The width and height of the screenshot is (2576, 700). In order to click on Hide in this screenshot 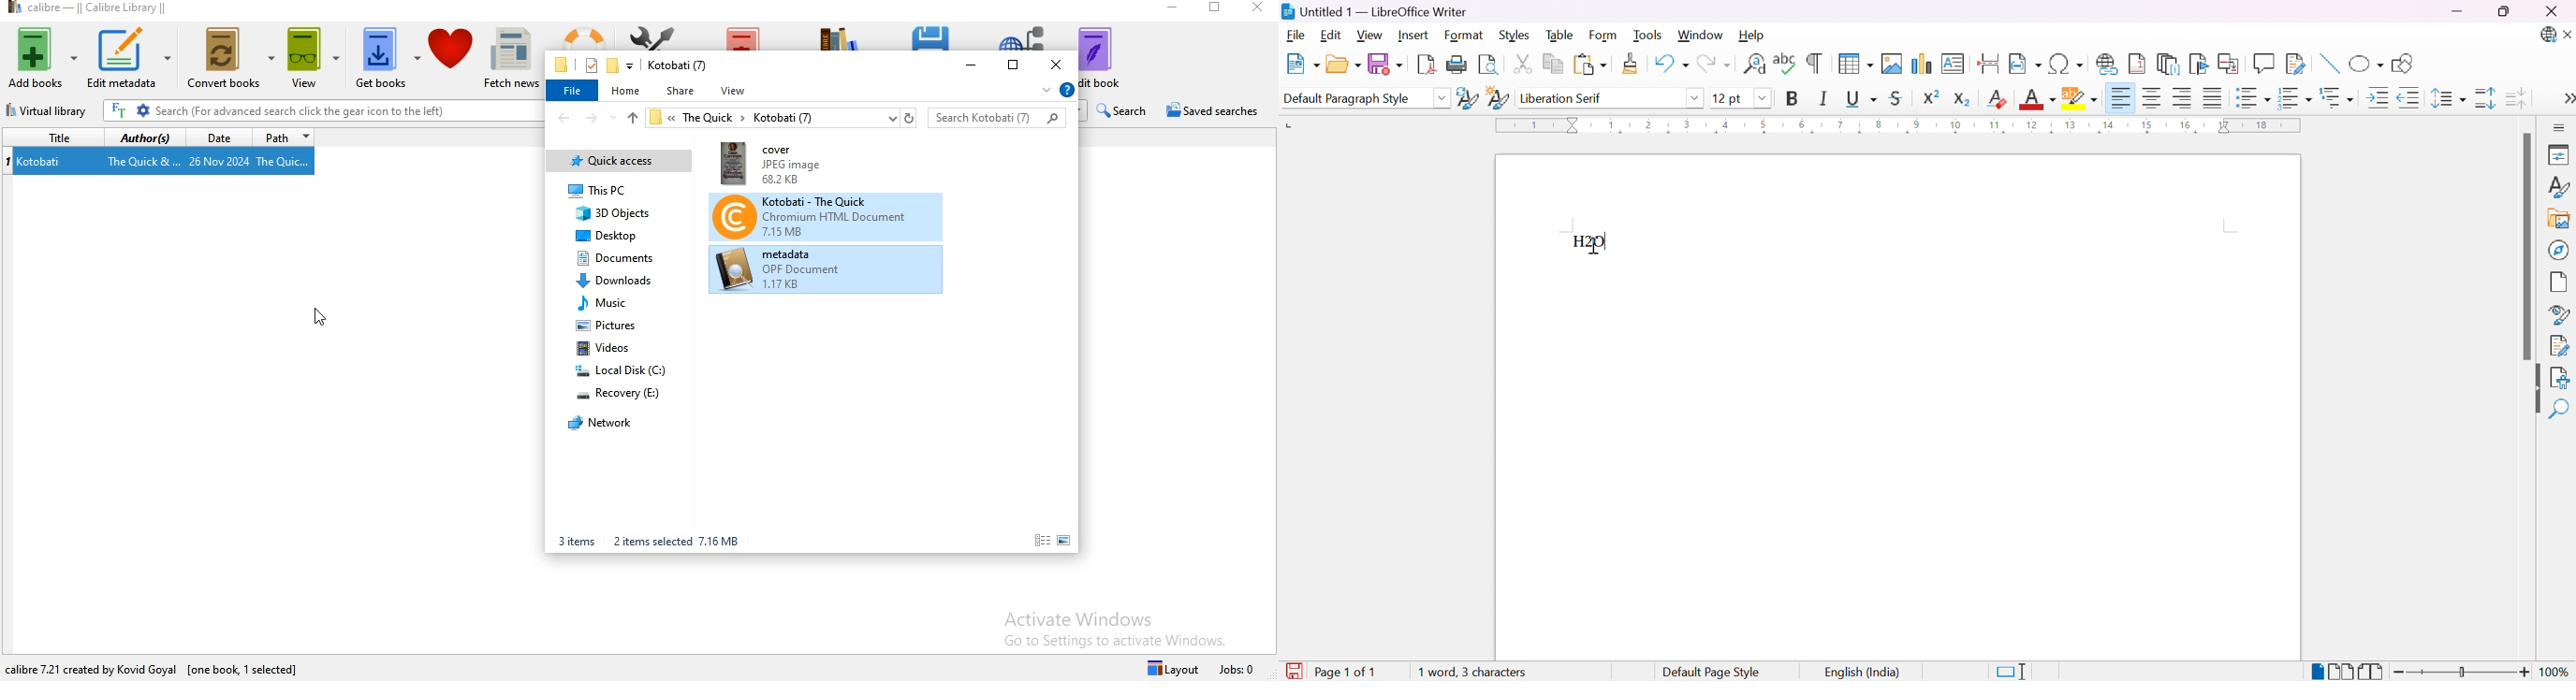, I will do `click(2532, 390)`.